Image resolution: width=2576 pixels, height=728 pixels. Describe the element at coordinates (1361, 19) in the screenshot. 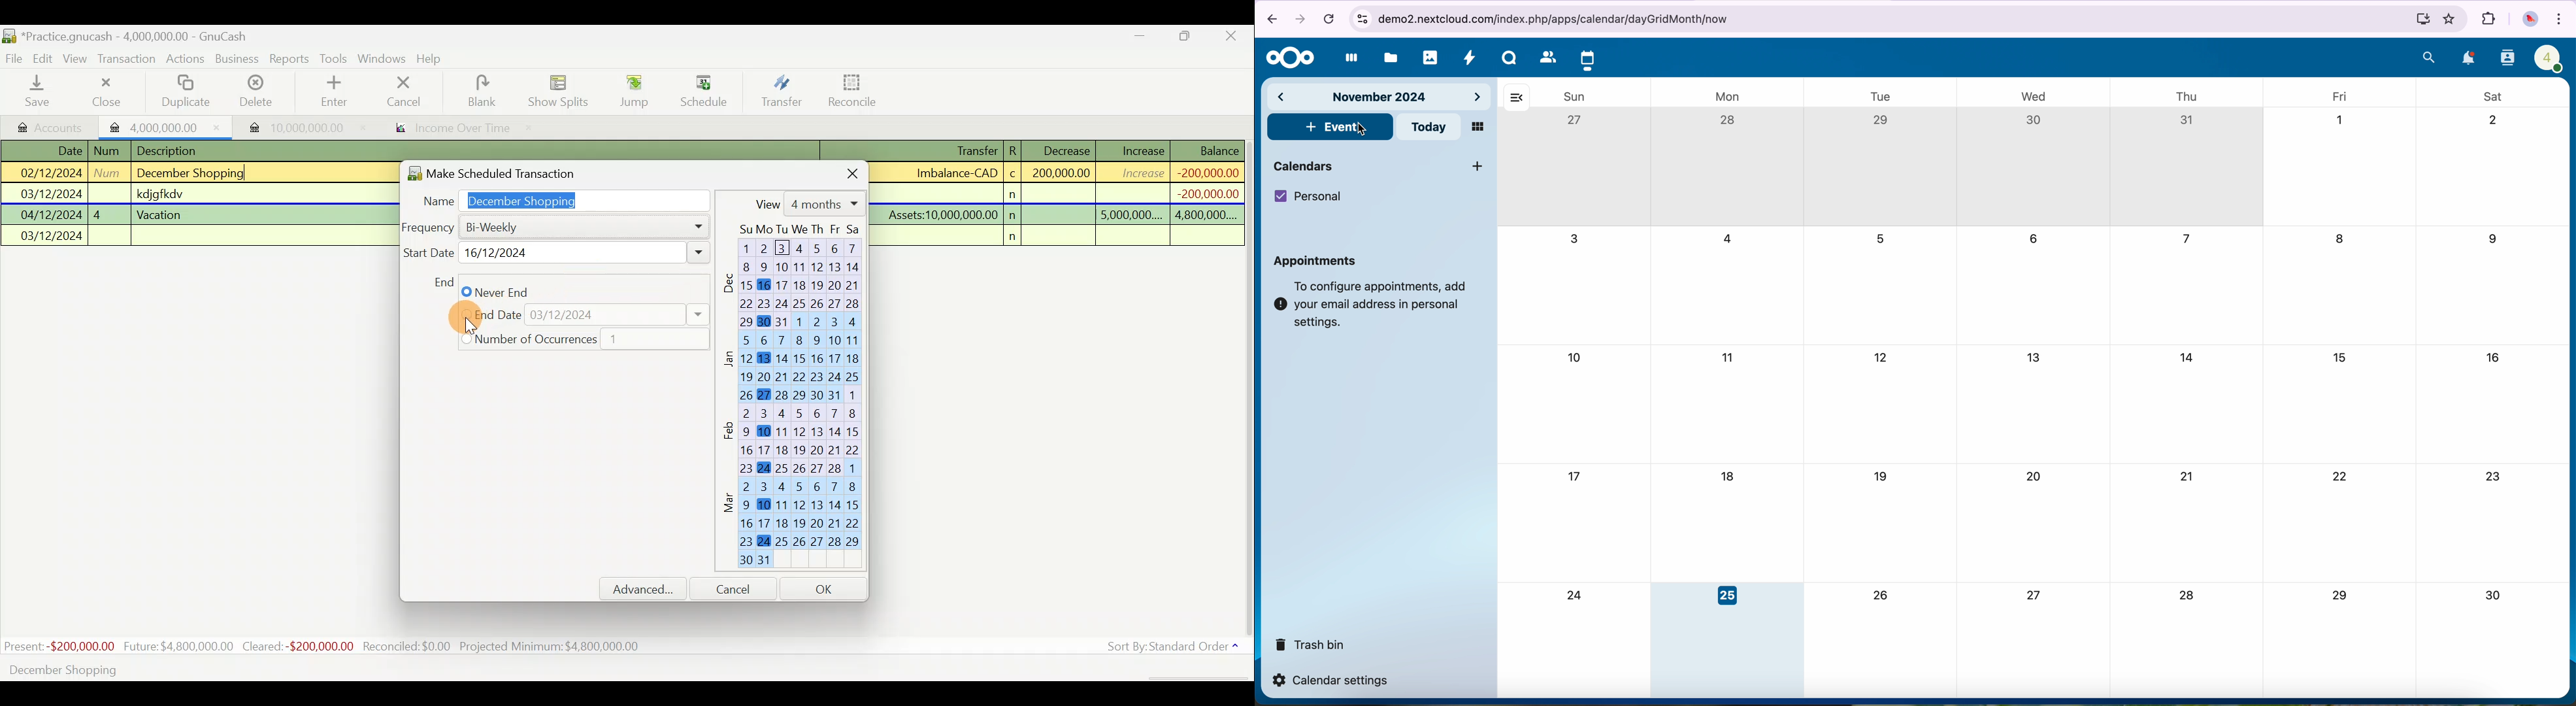

I see `controls` at that location.